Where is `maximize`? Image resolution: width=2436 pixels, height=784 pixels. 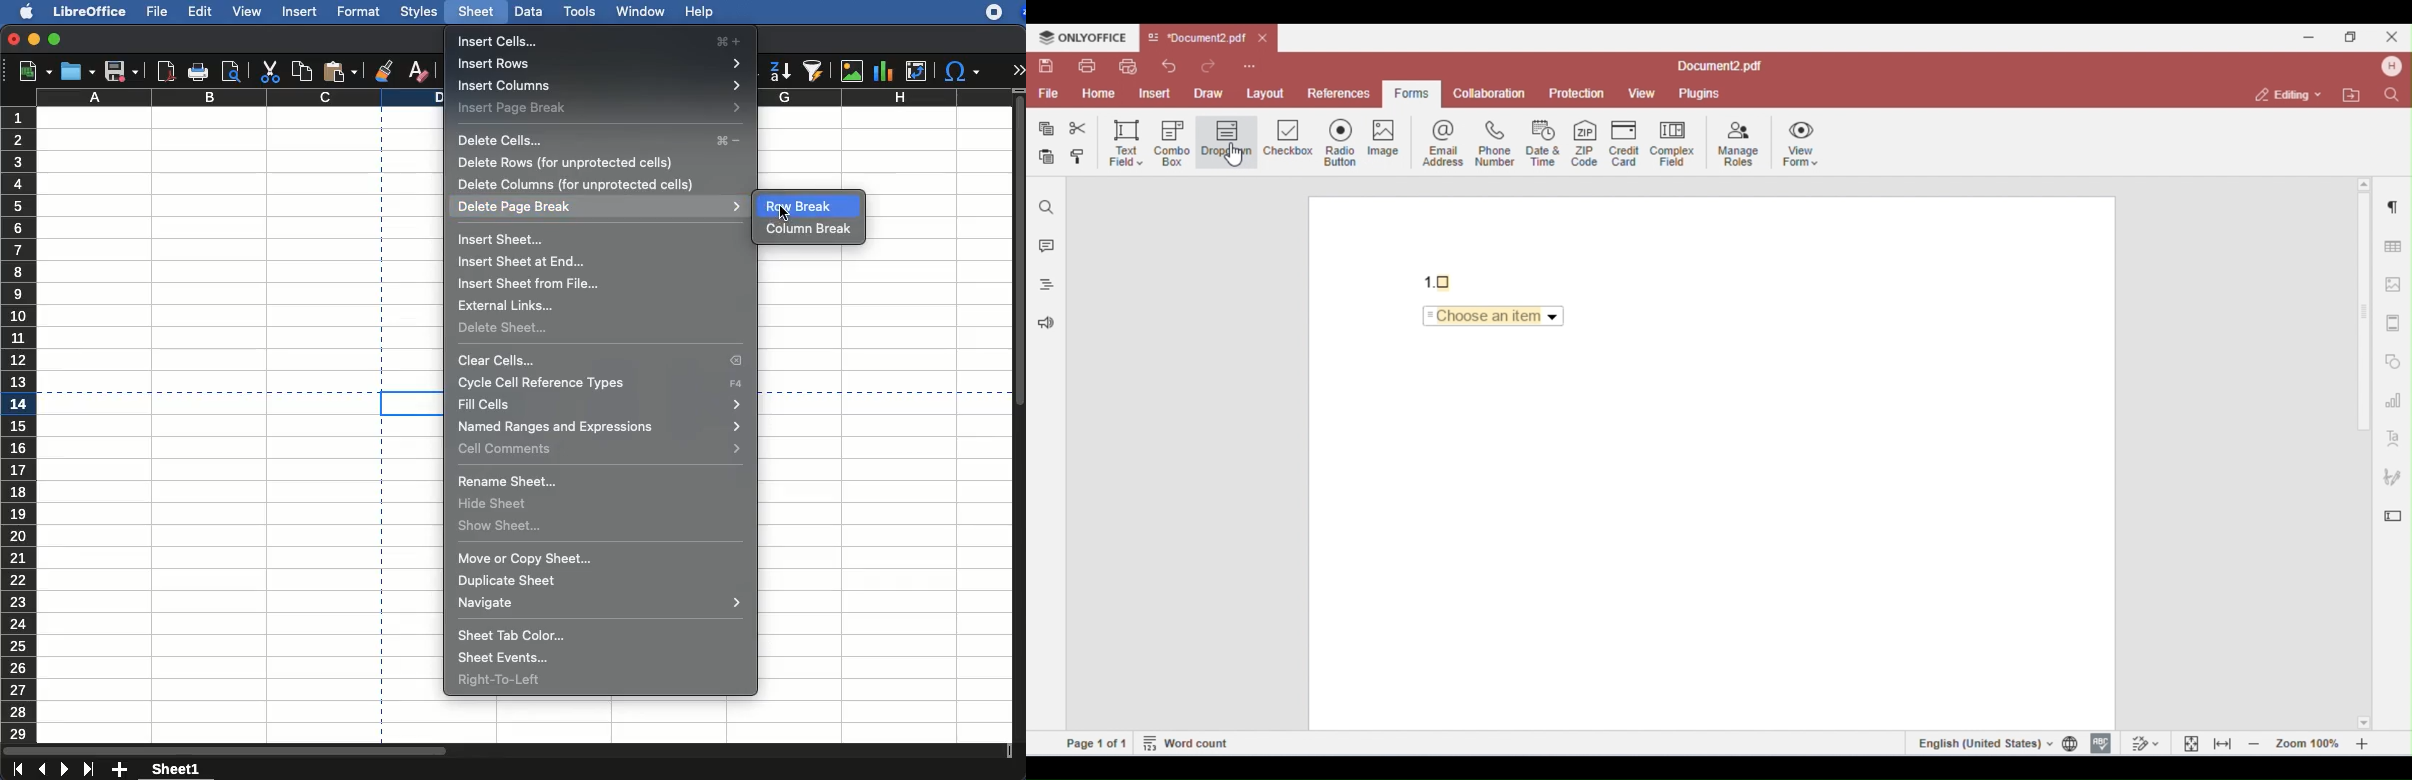
maximize is located at coordinates (54, 39).